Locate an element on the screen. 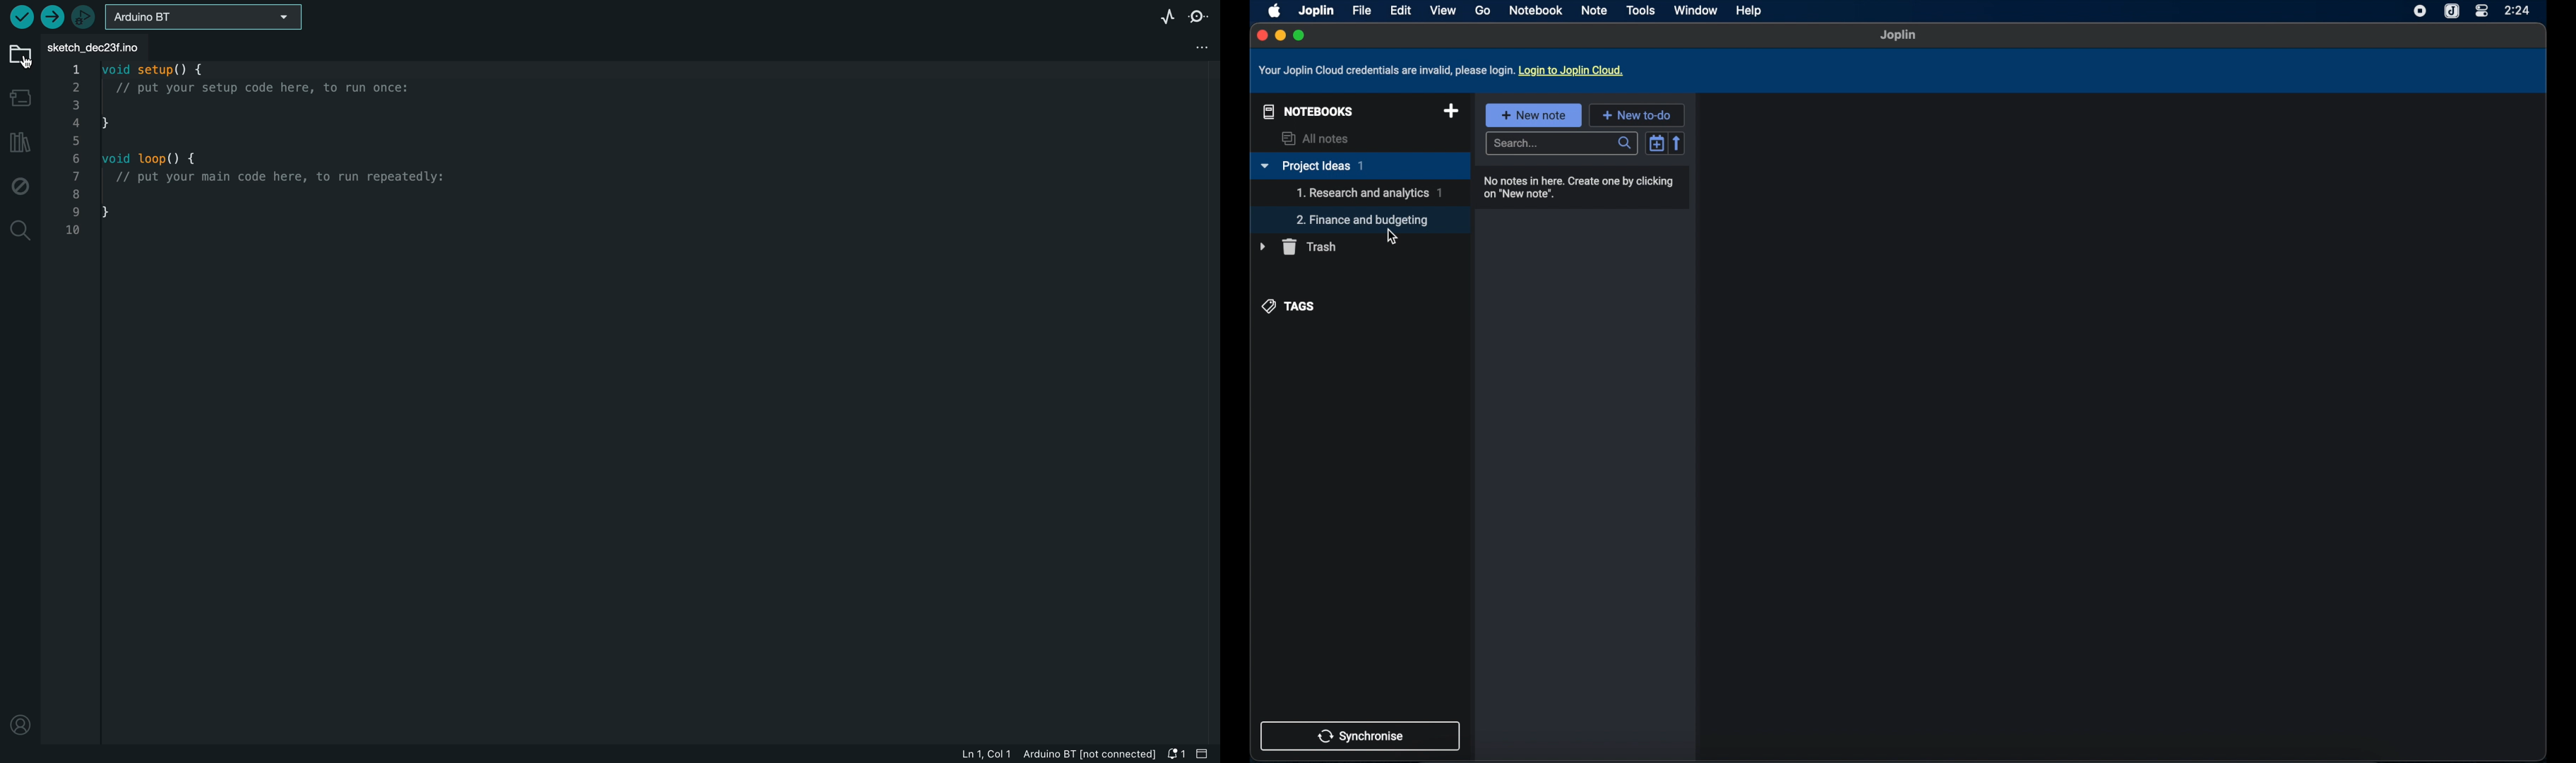 The width and height of the screenshot is (2576, 784). screen recorder icon is located at coordinates (2417, 11).